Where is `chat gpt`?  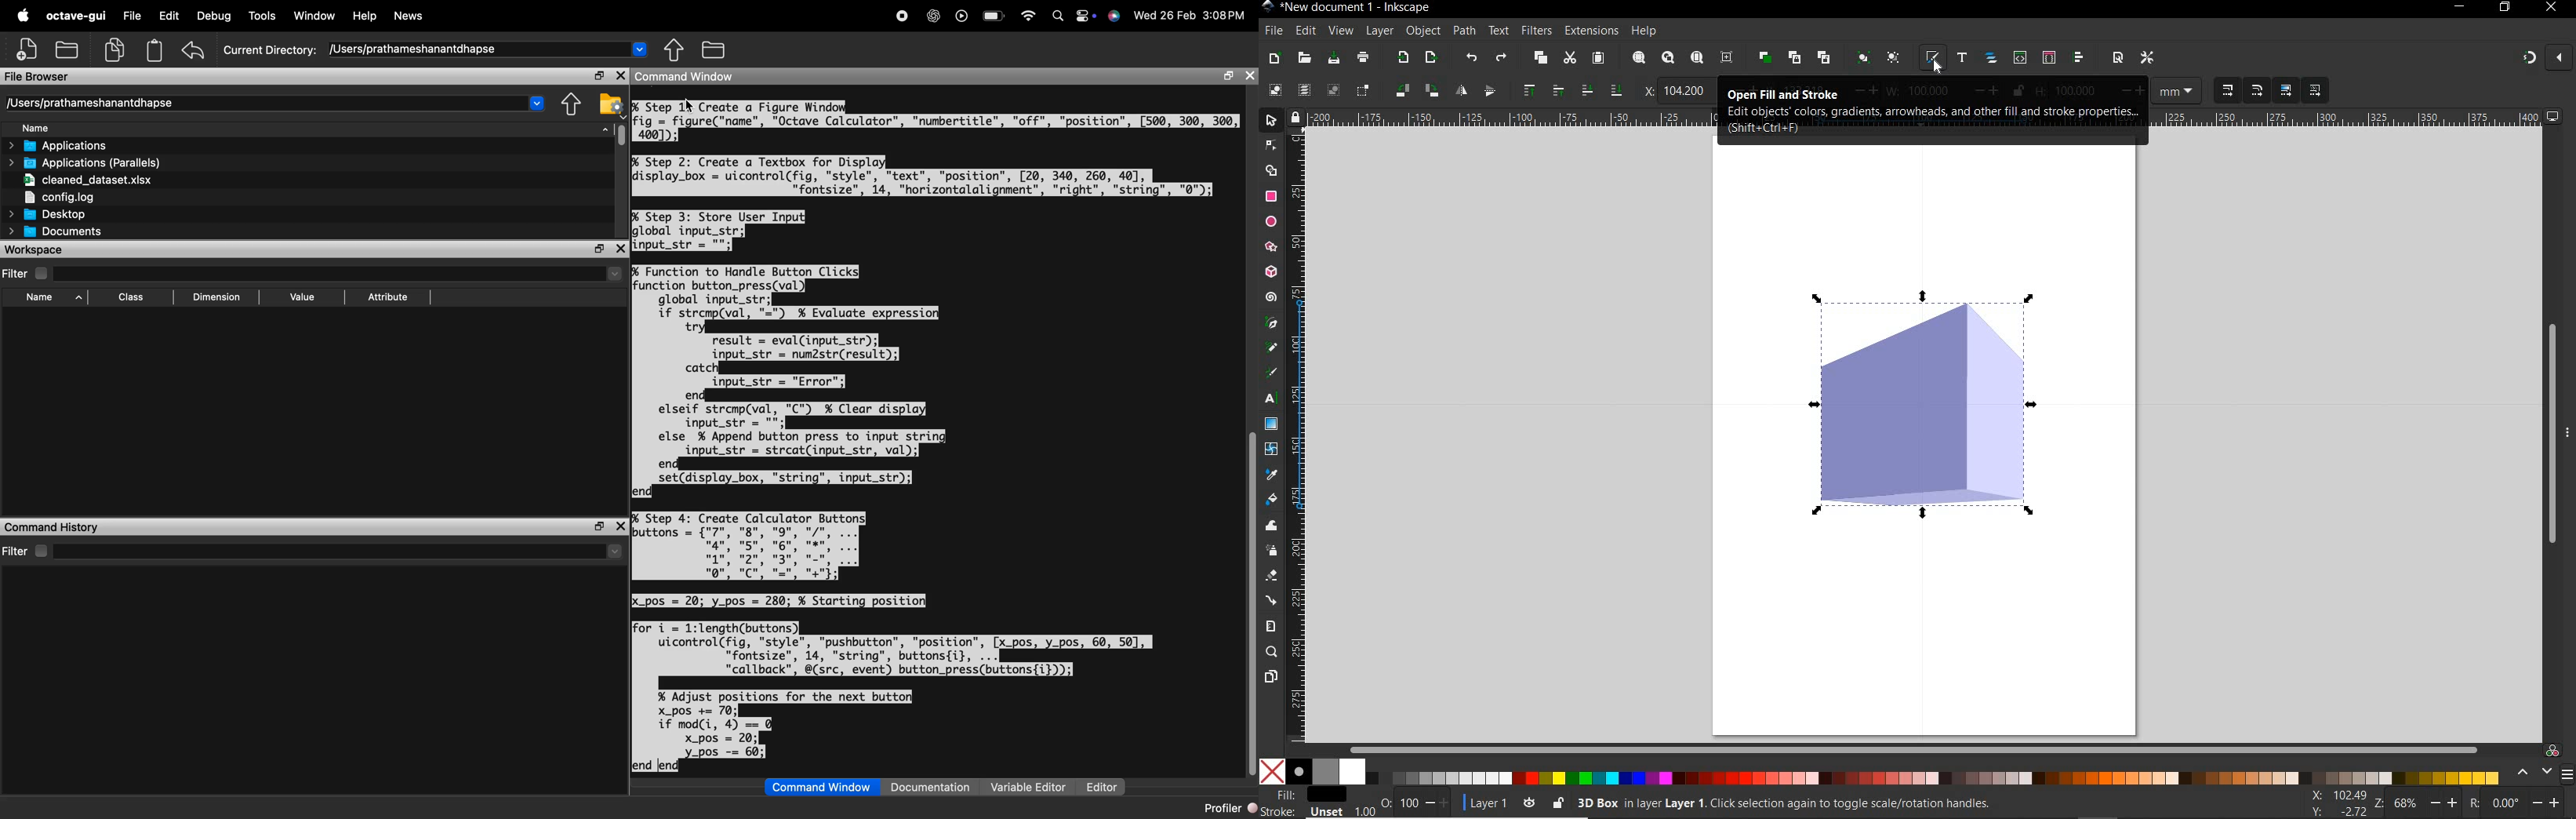
chat gpt is located at coordinates (934, 17).